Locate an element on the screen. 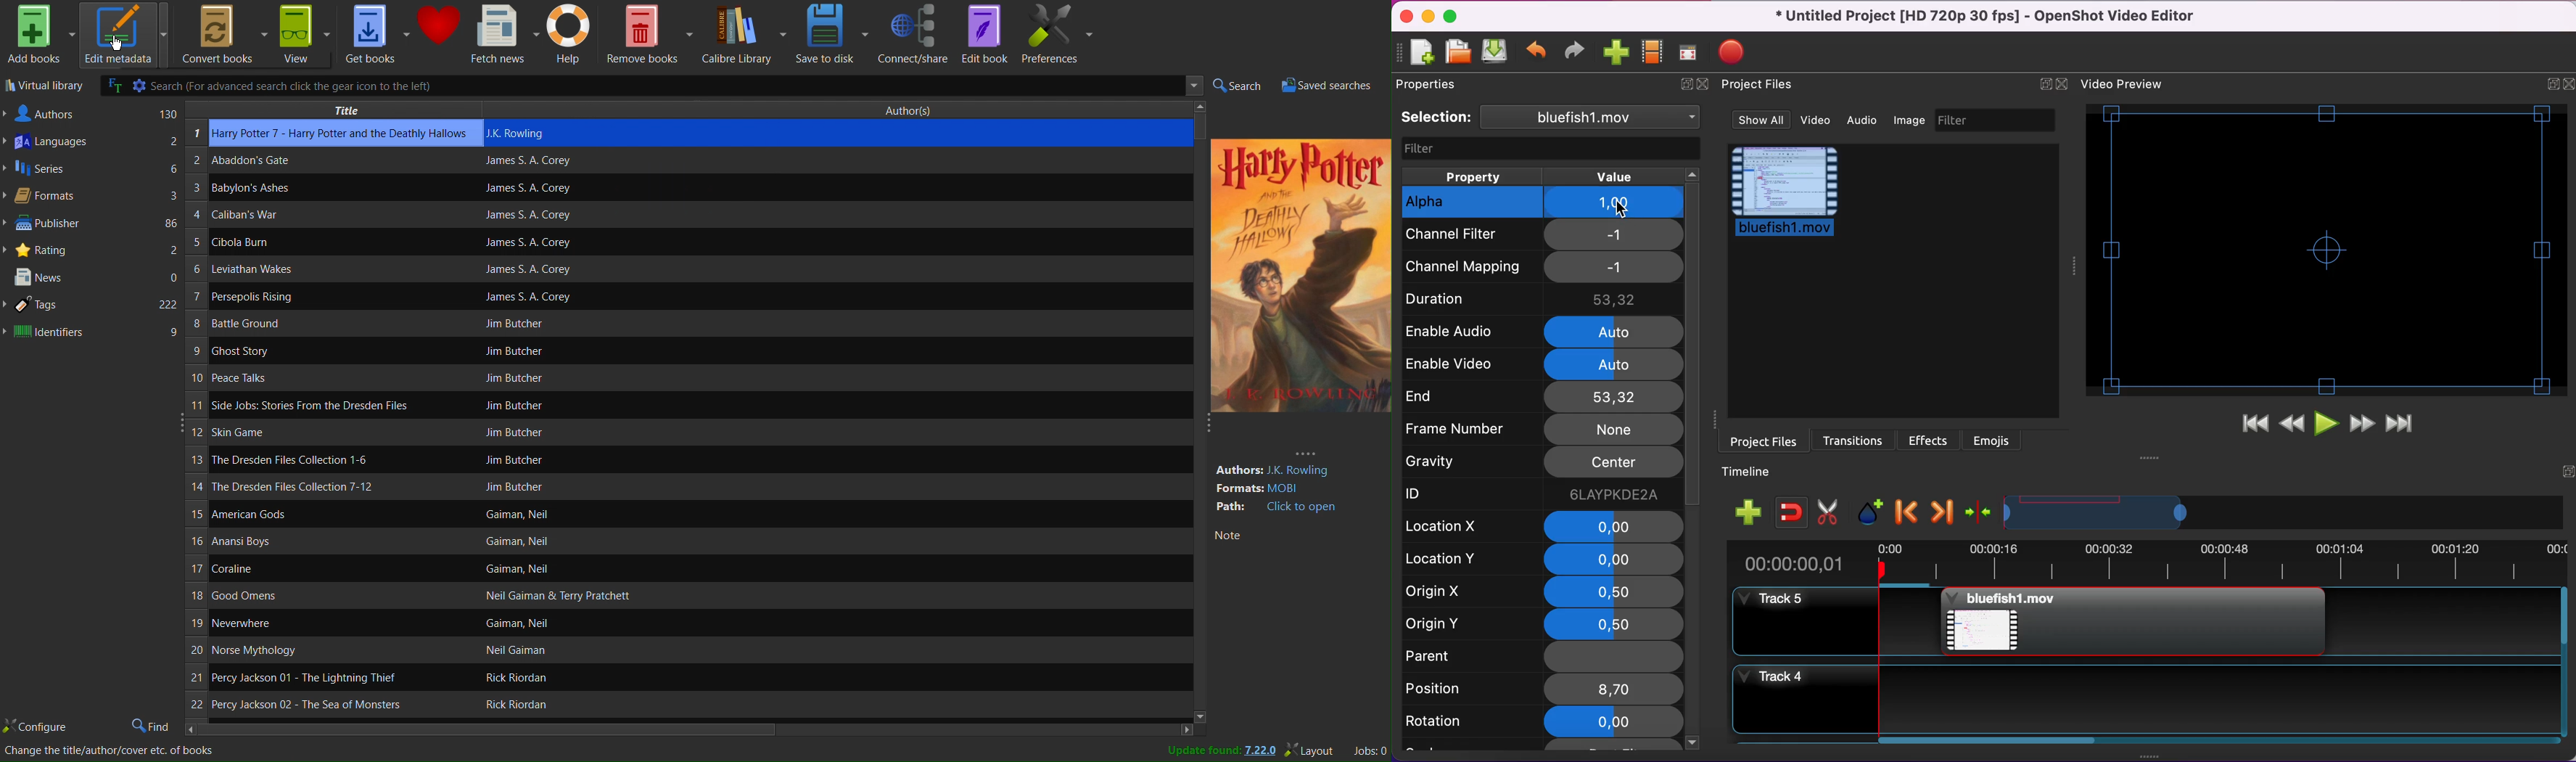 Image resolution: width=2576 pixels, height=784 pixels. Book name is located at coordinates (273, 350).